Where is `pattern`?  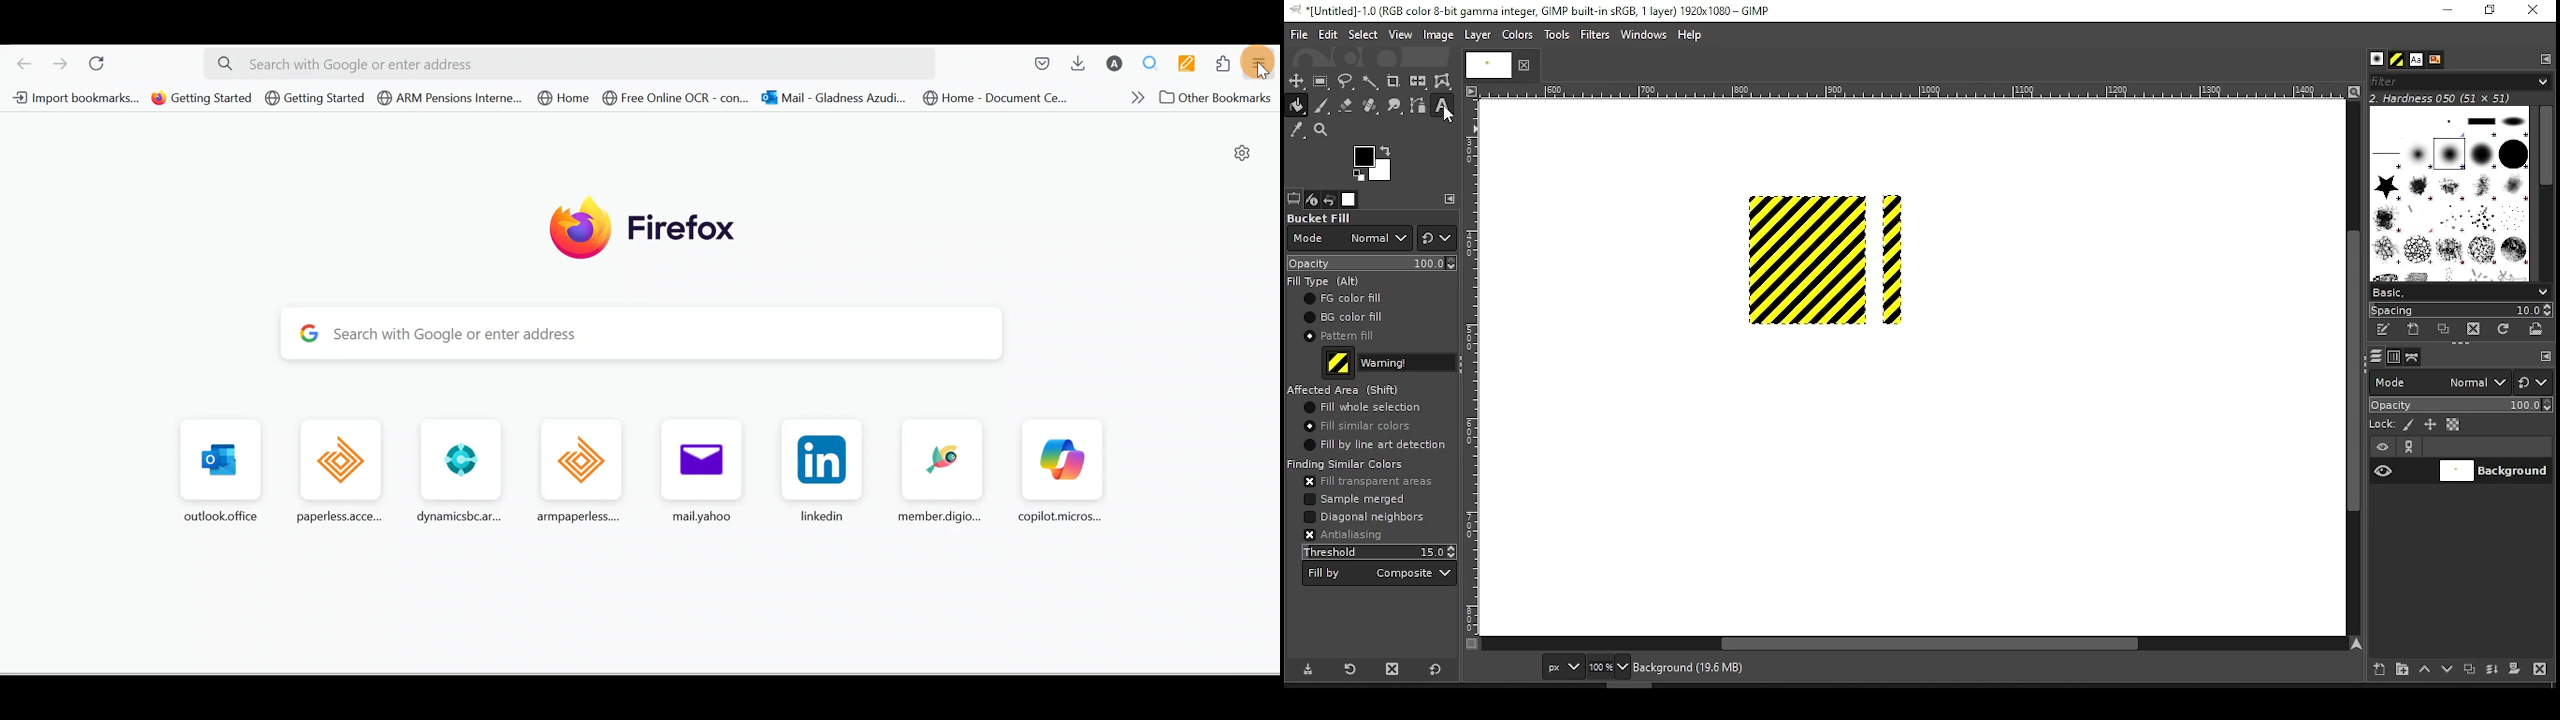 pattern is located at coordinates (2397, 60).